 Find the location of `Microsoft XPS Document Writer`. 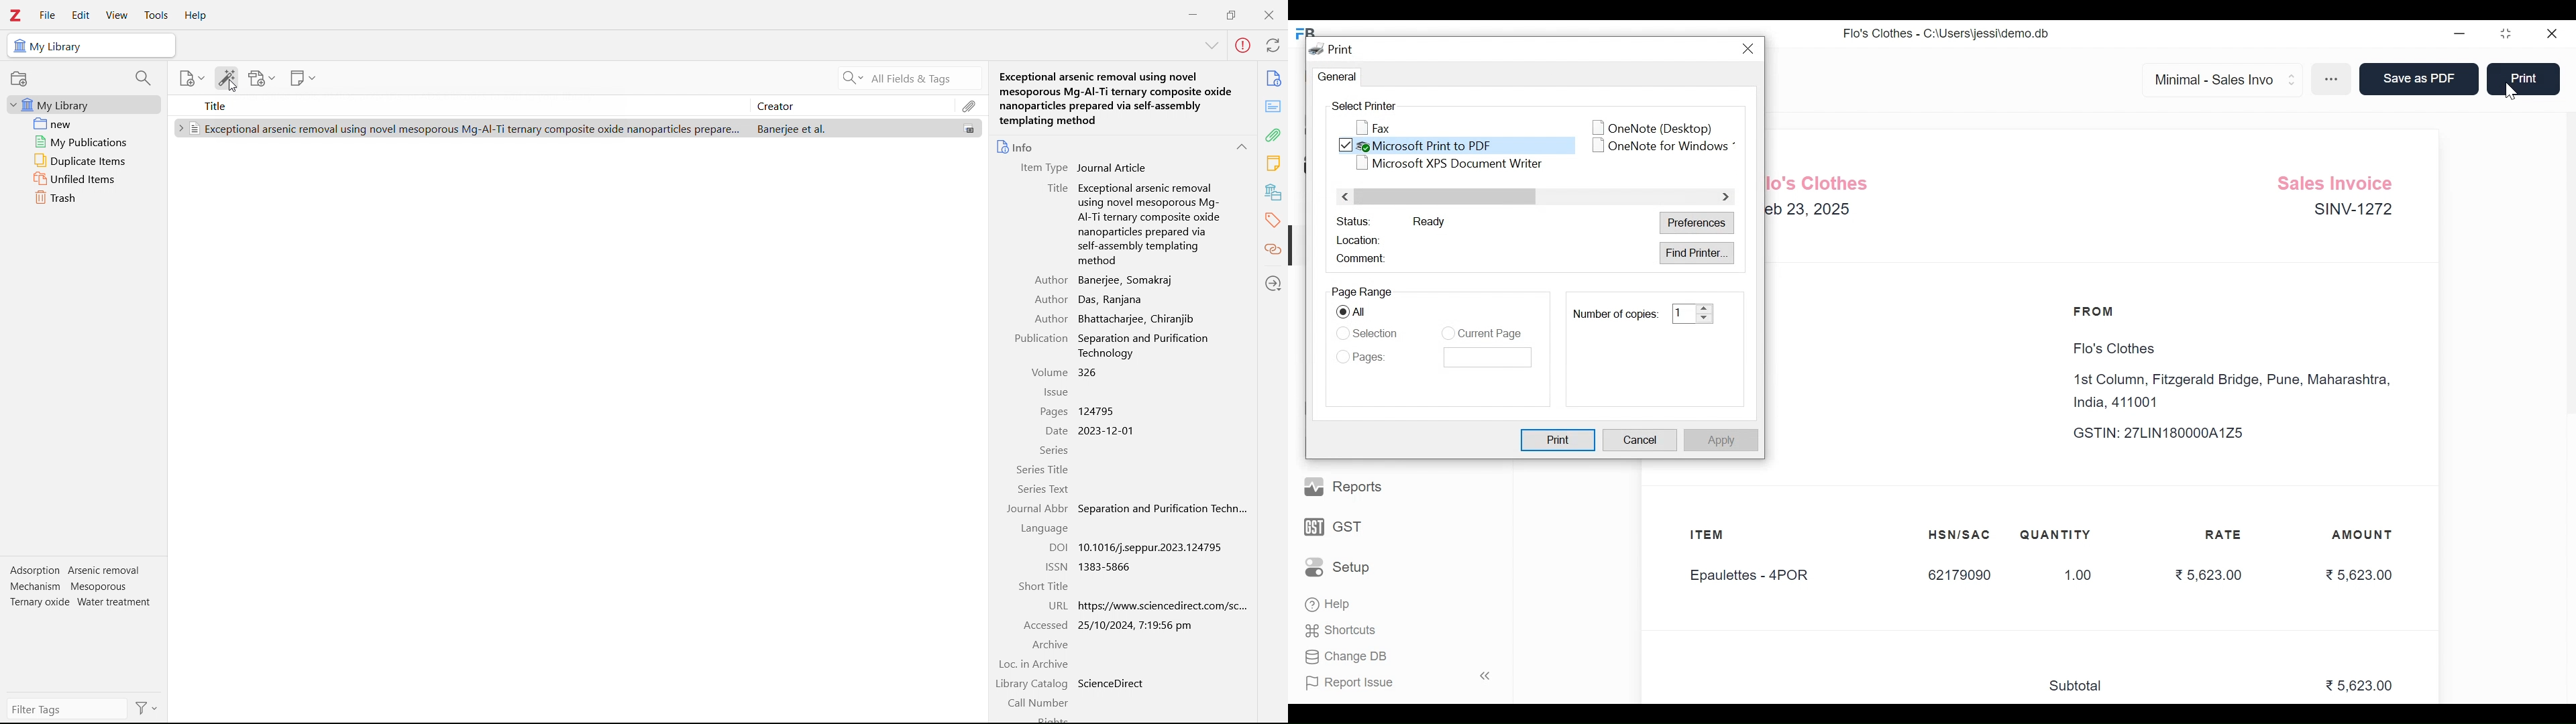

Microsoft XPS Document Writer is located at coordinates (1447, 164).